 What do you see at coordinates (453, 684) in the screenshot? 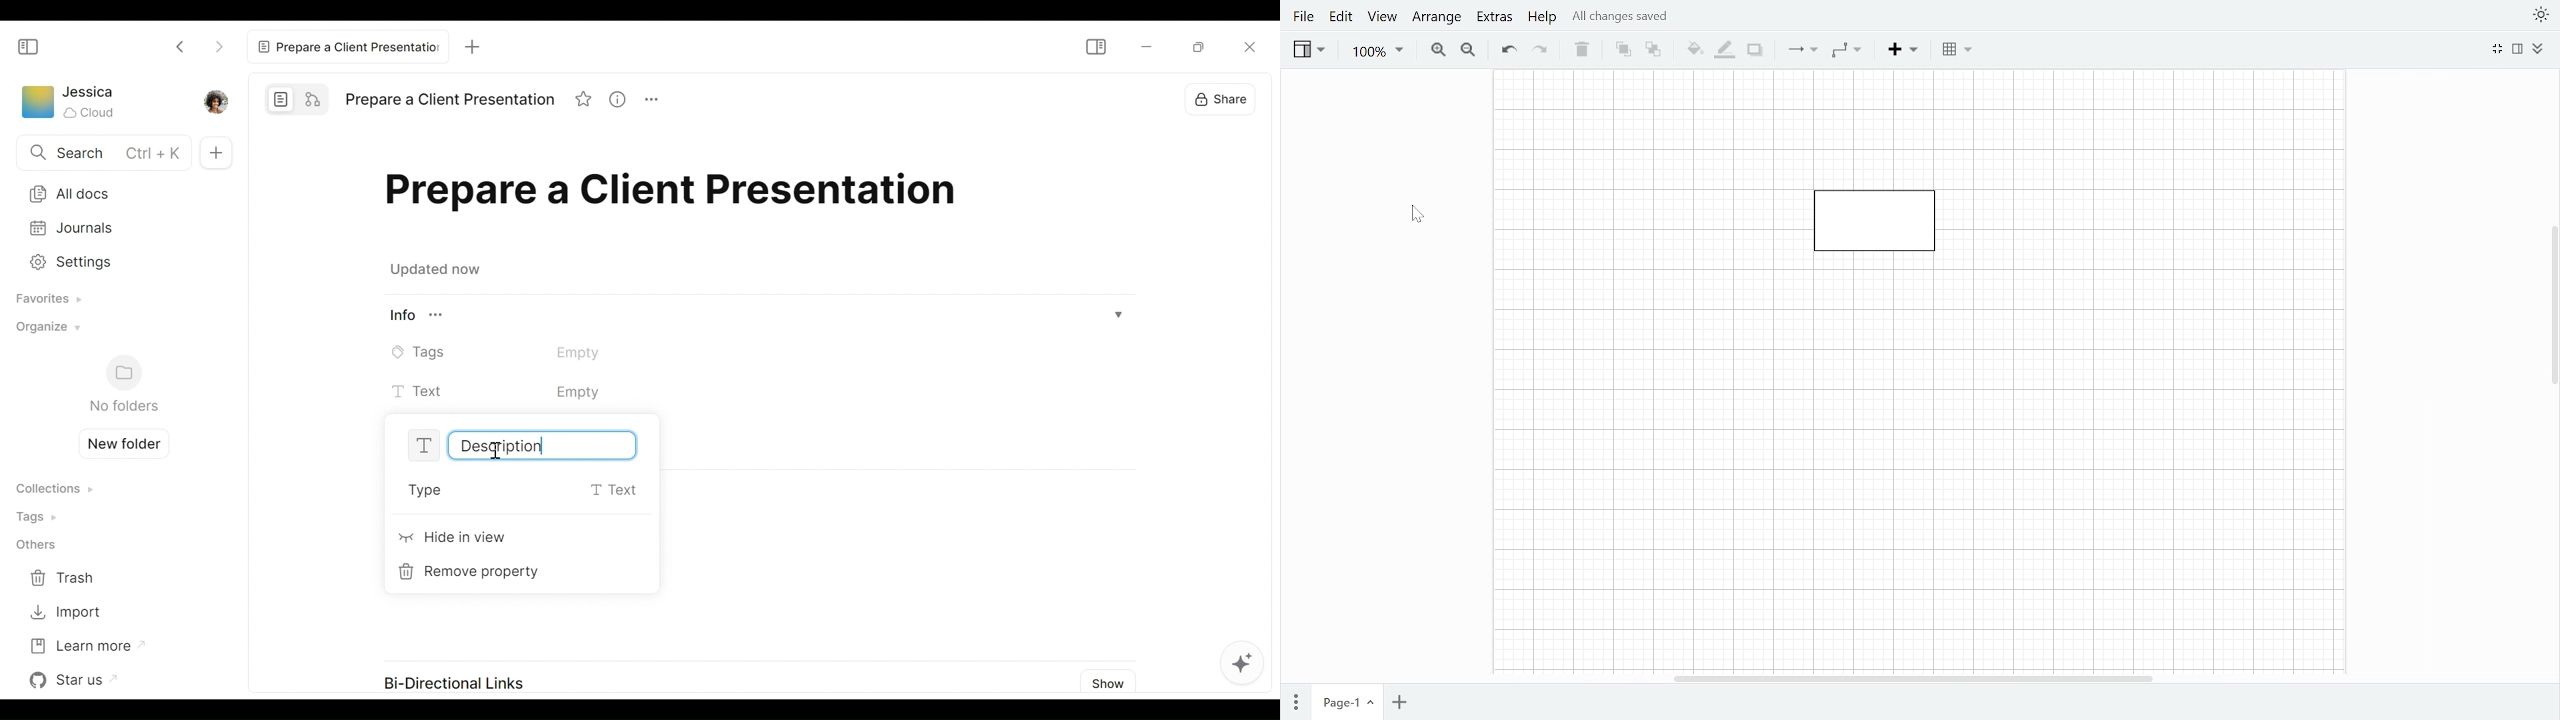
I see `Bi-Directional Links` at bounding box center [453, 684].